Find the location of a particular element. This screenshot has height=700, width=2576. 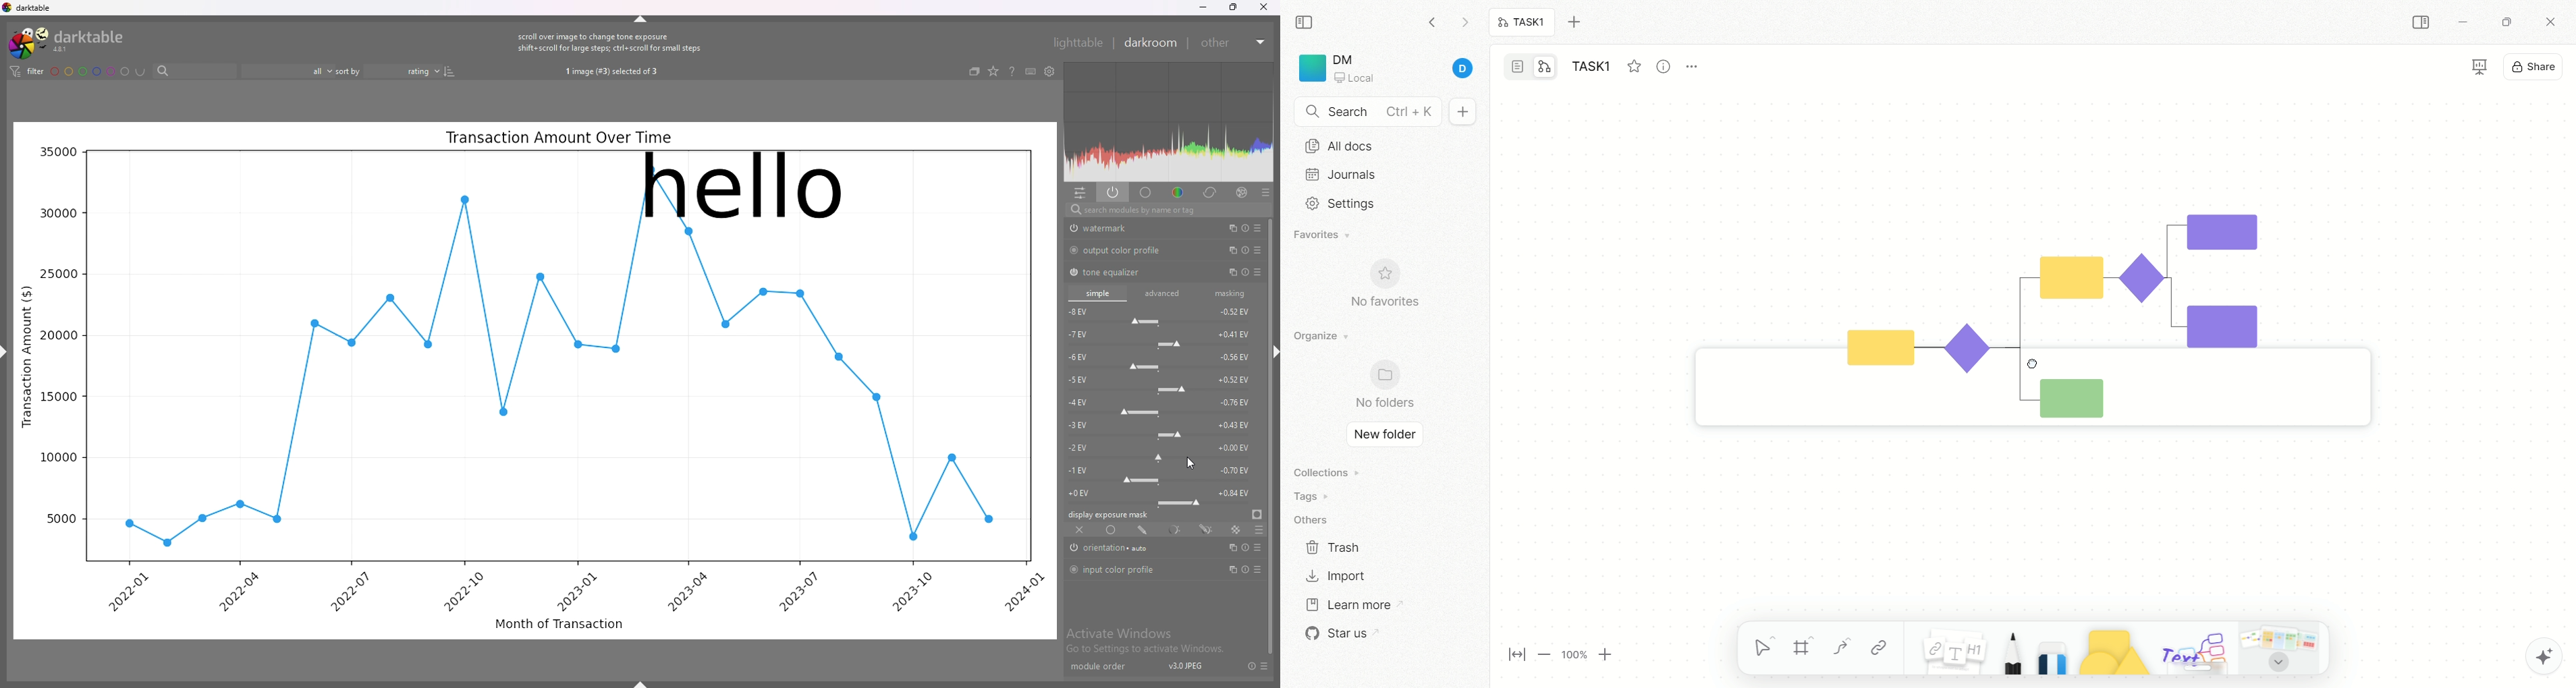

show global preferences is located at coordinates (1051, 71).